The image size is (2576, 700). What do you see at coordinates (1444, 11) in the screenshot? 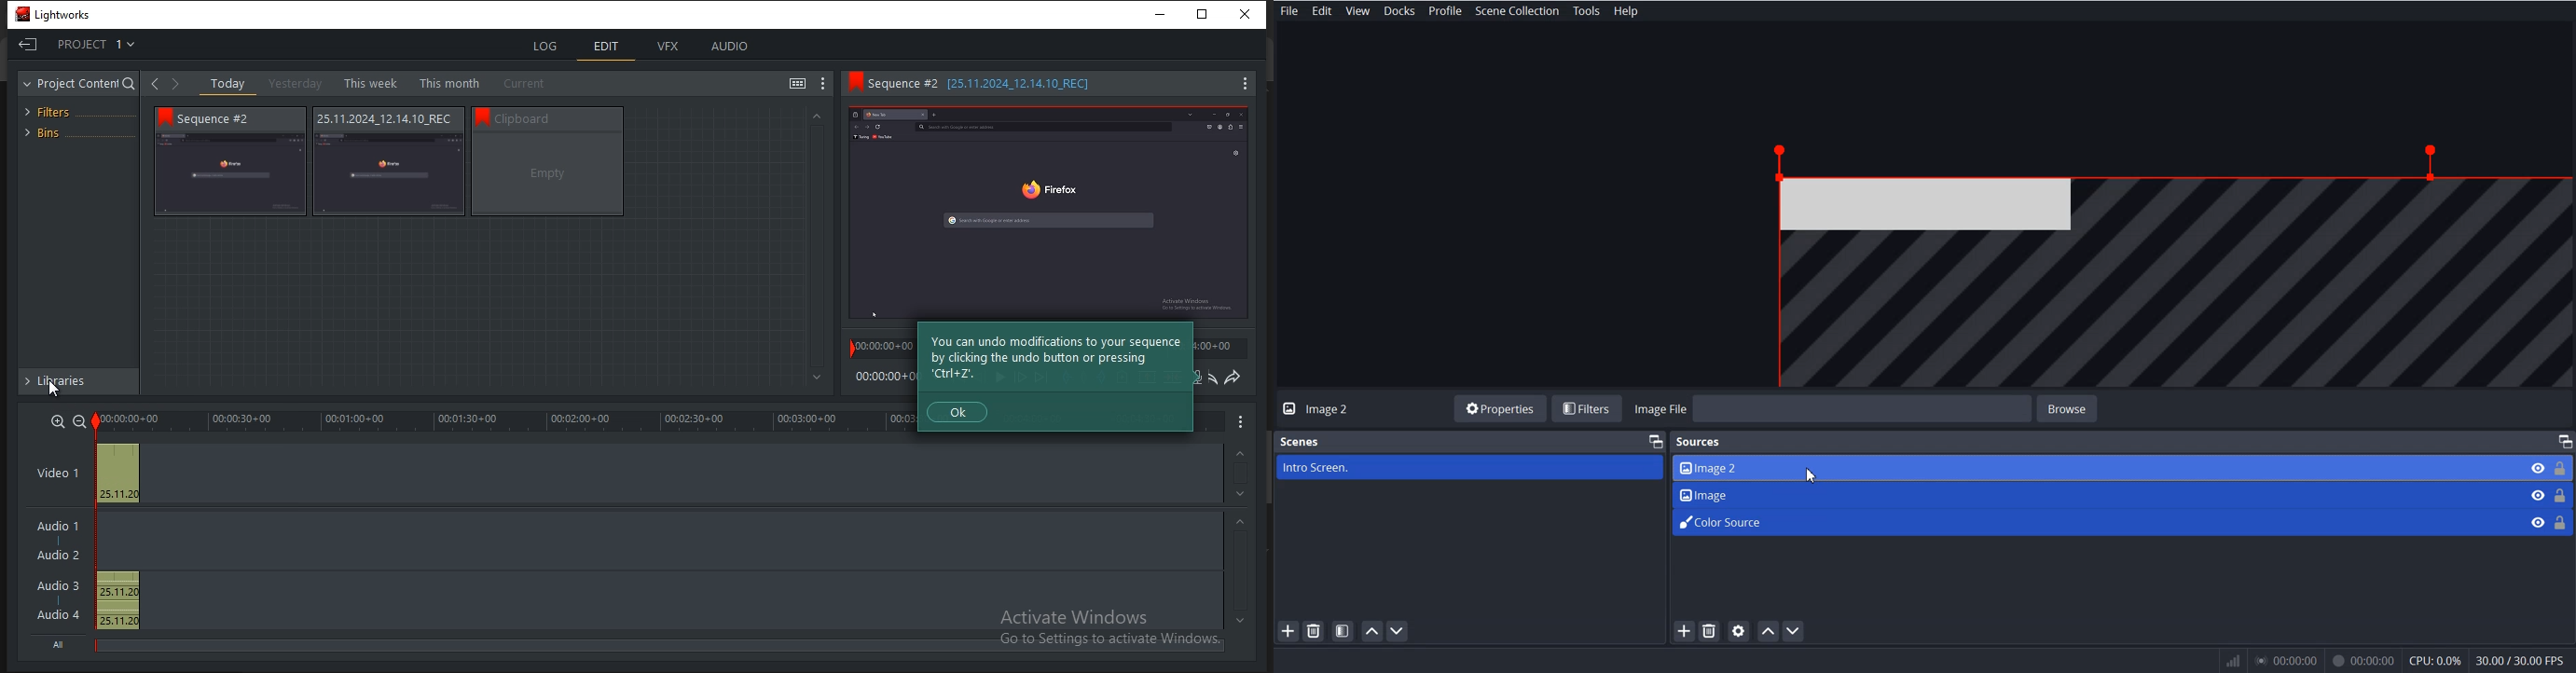
I see `Profile` at bounding box center [1444, 11].